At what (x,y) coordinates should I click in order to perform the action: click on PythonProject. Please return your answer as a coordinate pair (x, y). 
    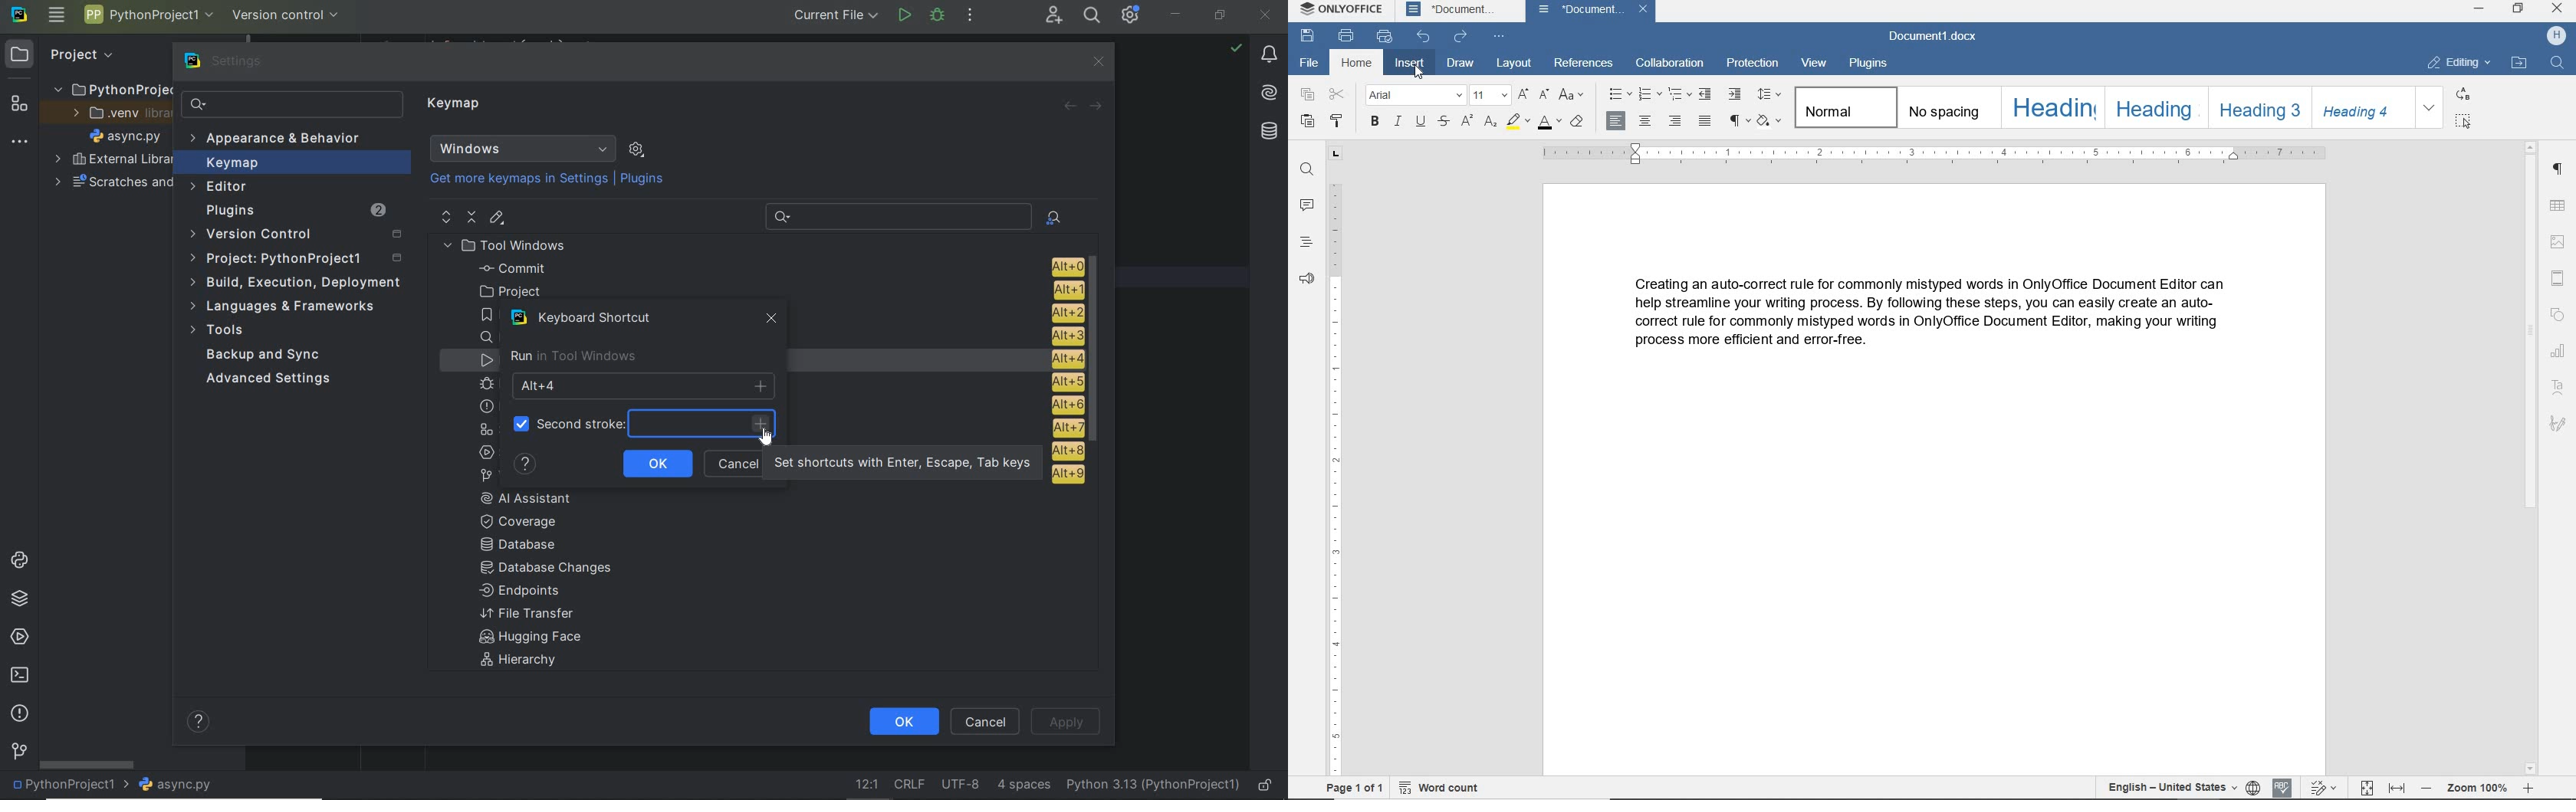
    Looking at the image, I should click on (113, 89).